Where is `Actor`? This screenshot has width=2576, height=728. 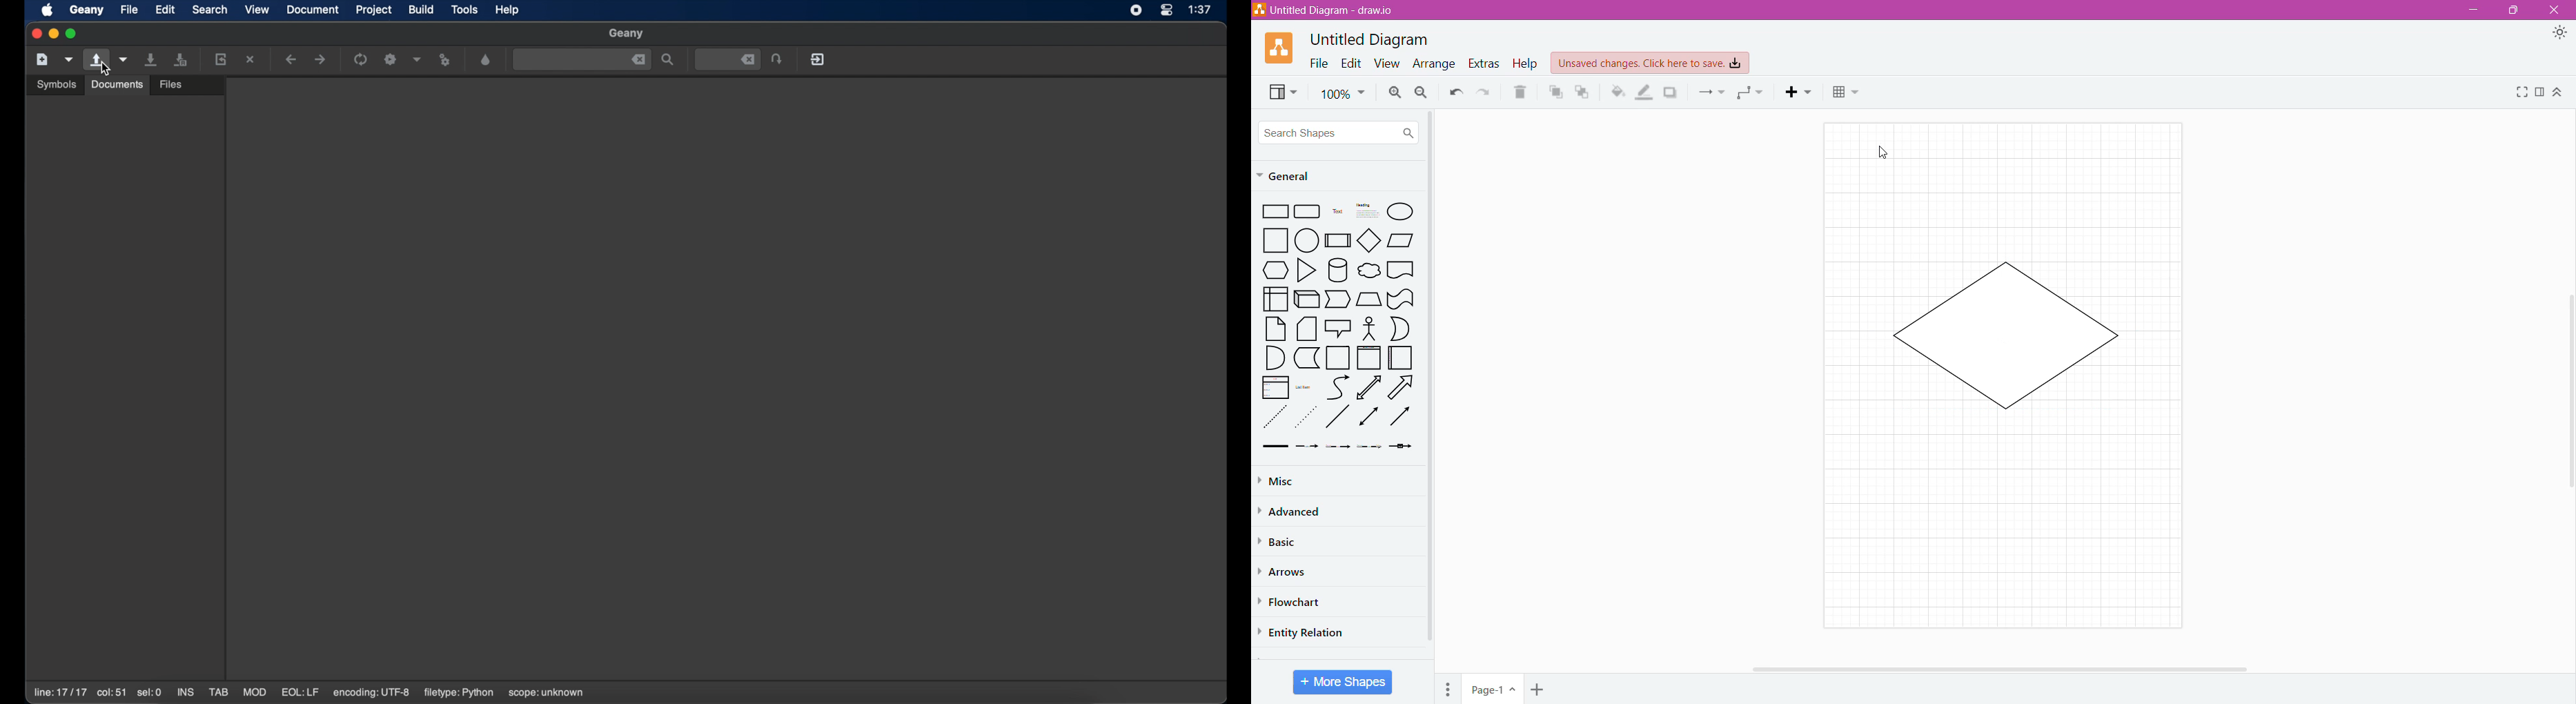 Actor is located at coordinates (1368, 329).